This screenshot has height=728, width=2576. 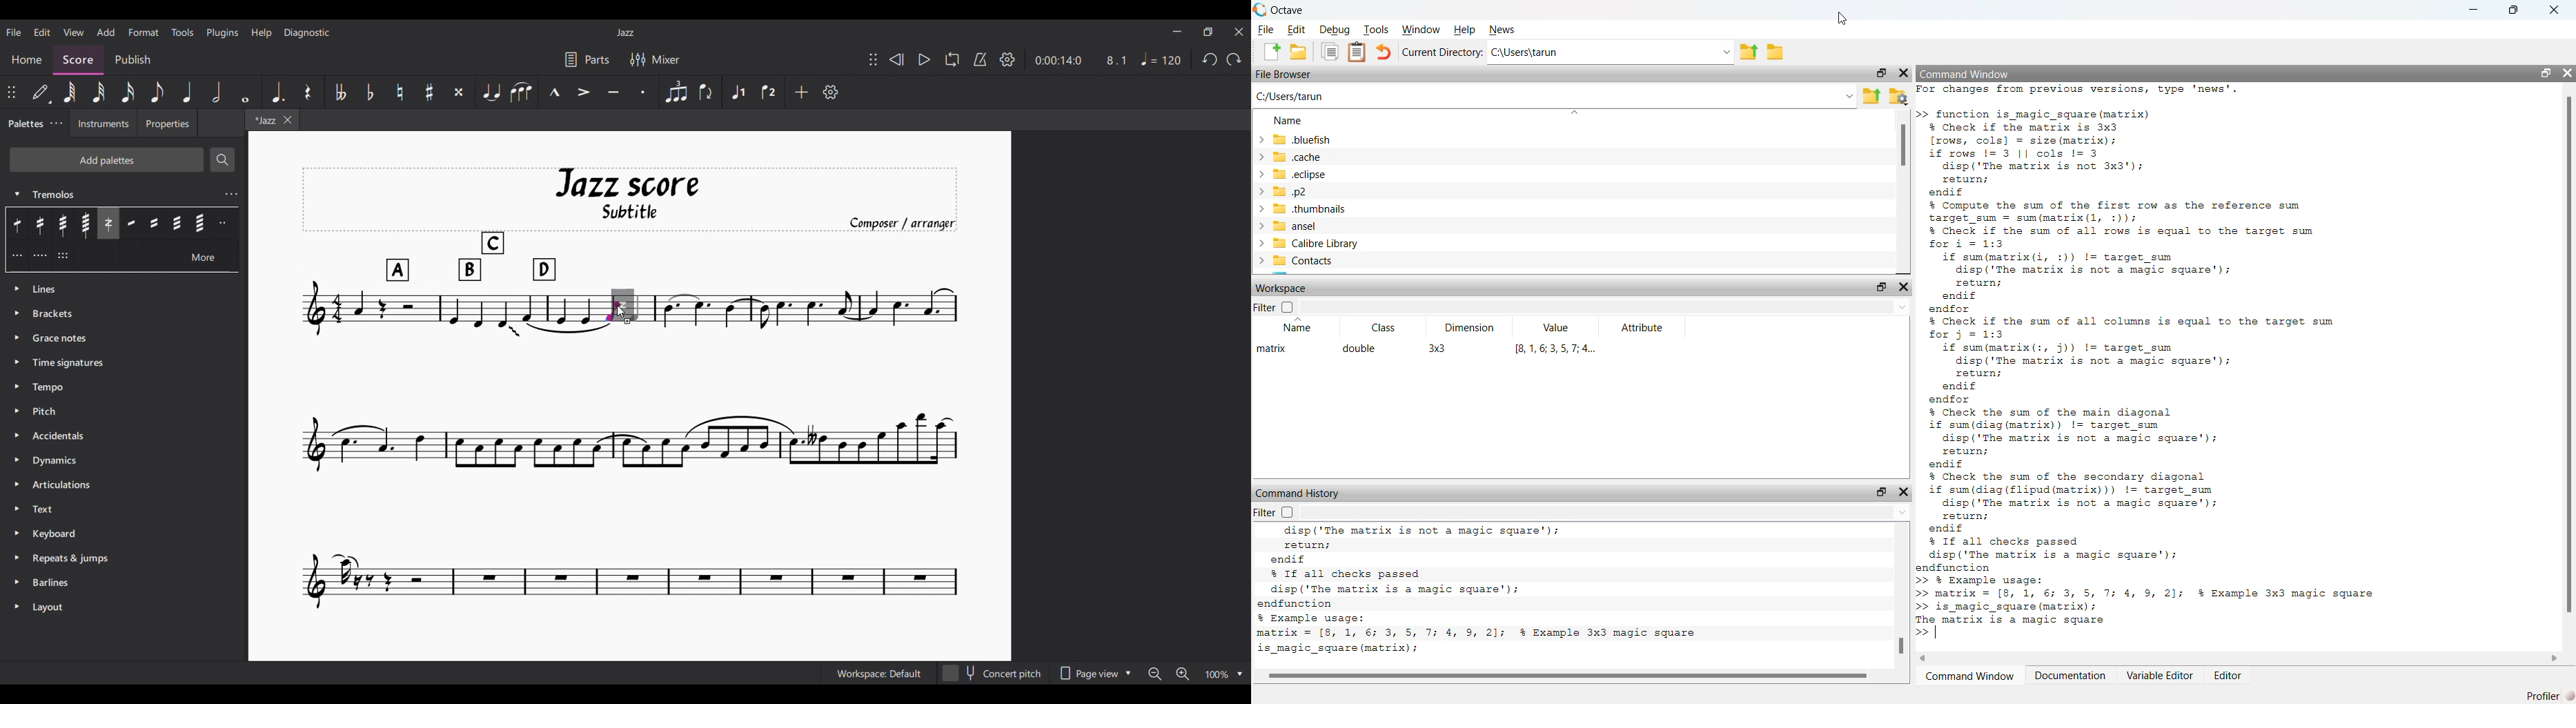 I want to click on 64th note, so click(x=69, y=92).